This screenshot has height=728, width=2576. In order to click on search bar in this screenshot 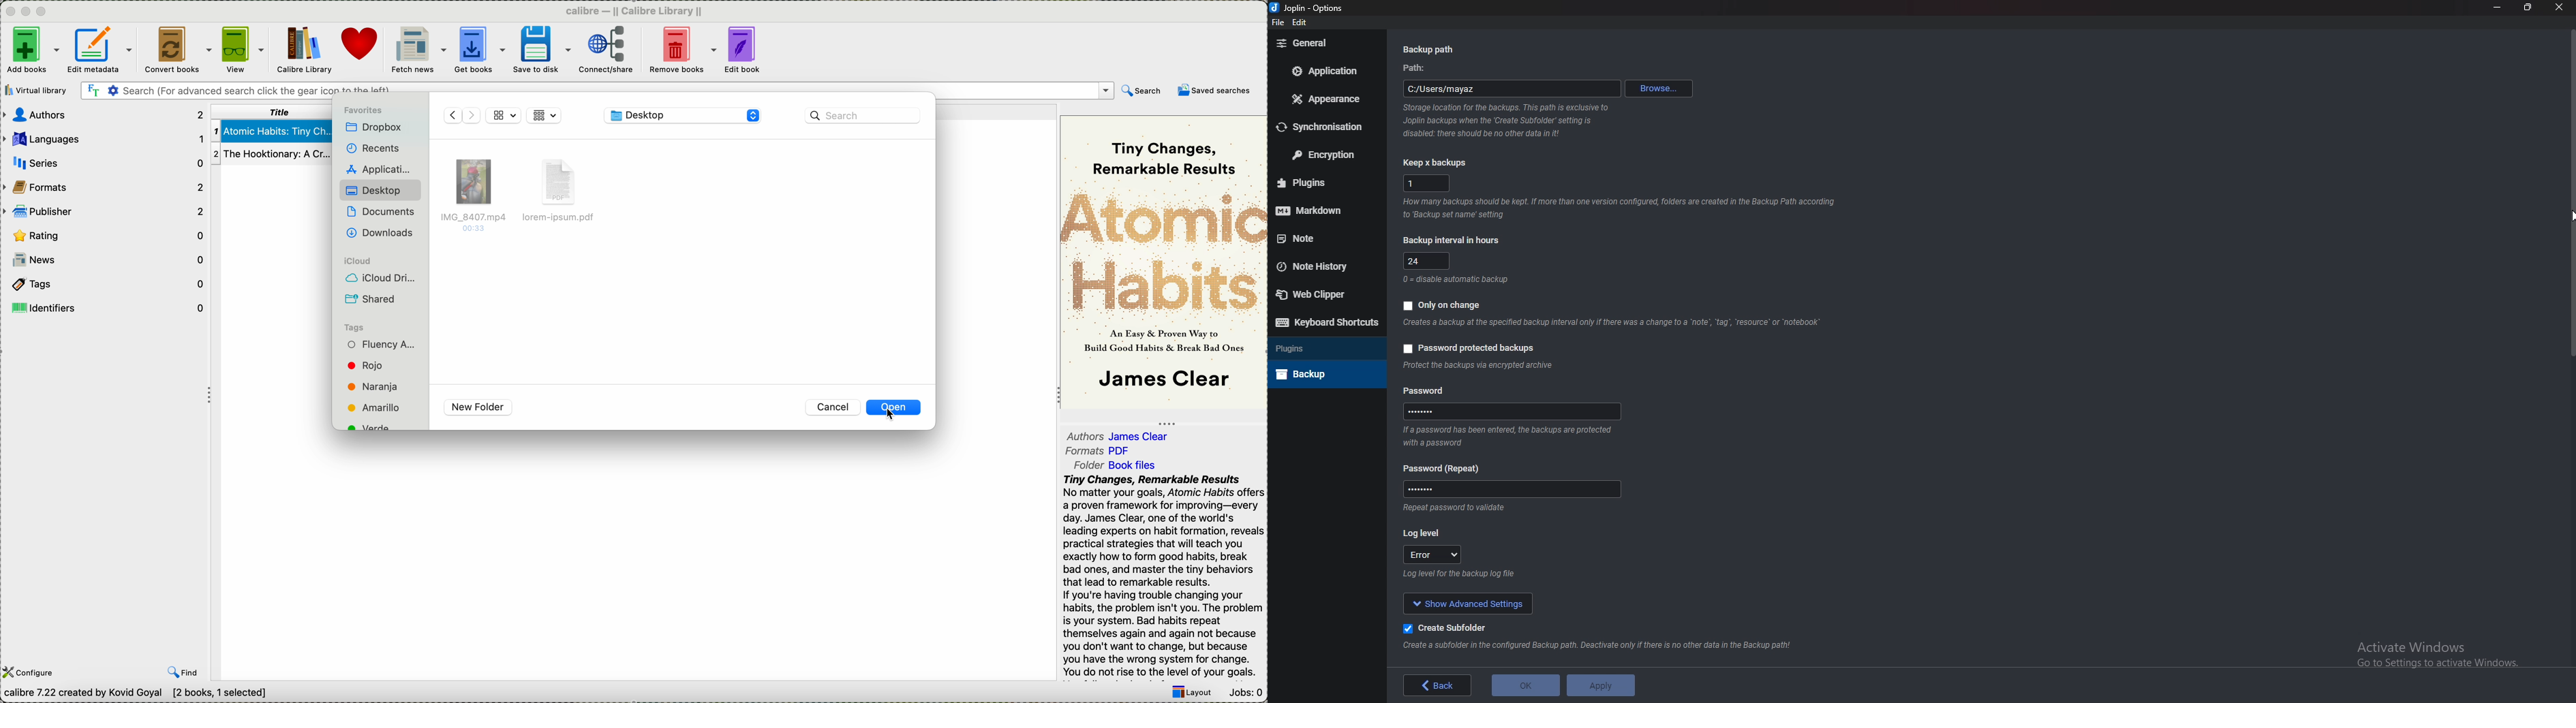, I will do `click(863, 116)`.